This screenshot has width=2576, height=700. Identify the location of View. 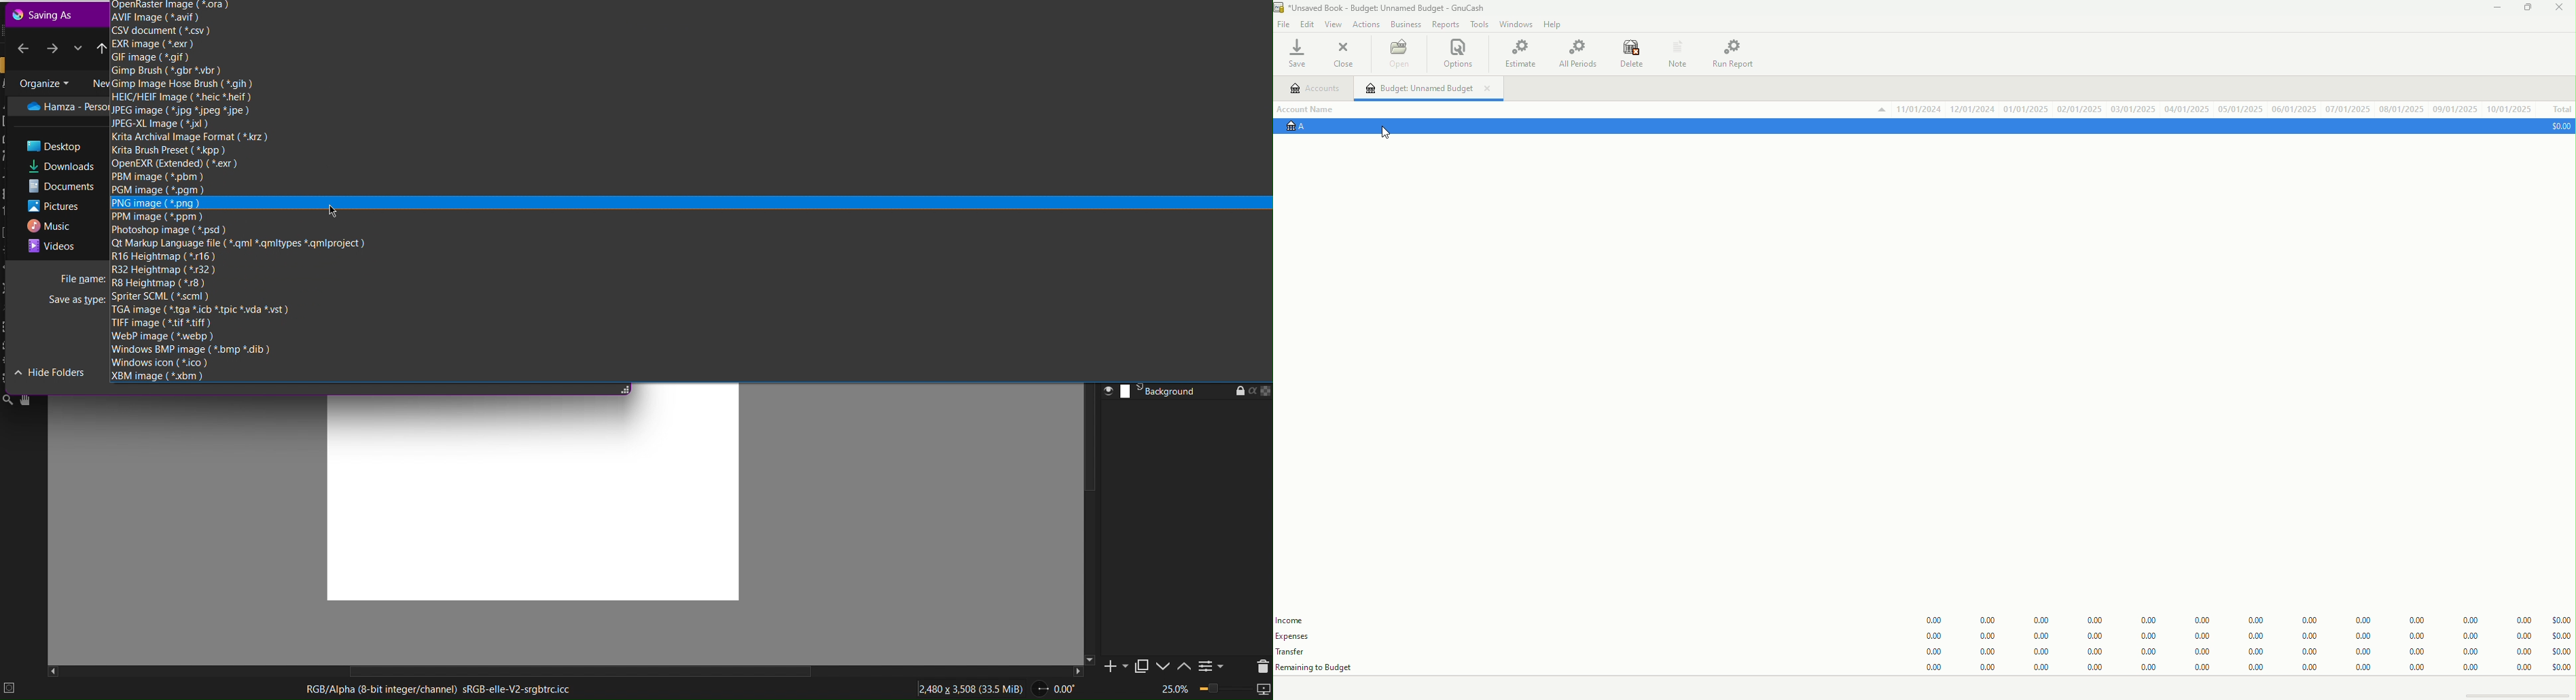
(1331, 23).